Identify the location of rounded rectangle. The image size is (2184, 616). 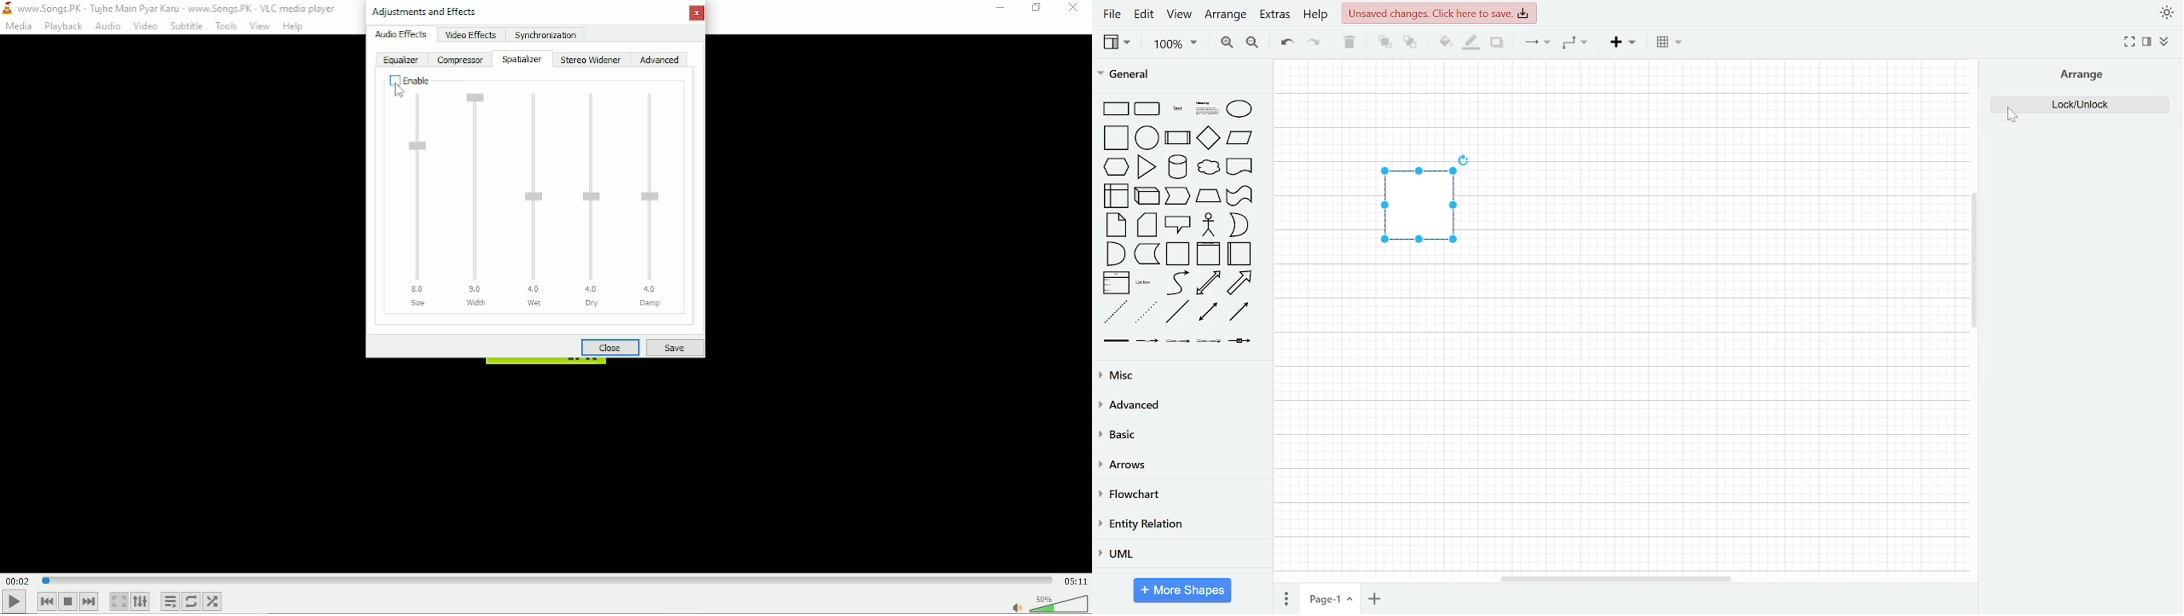
(1148, 109).